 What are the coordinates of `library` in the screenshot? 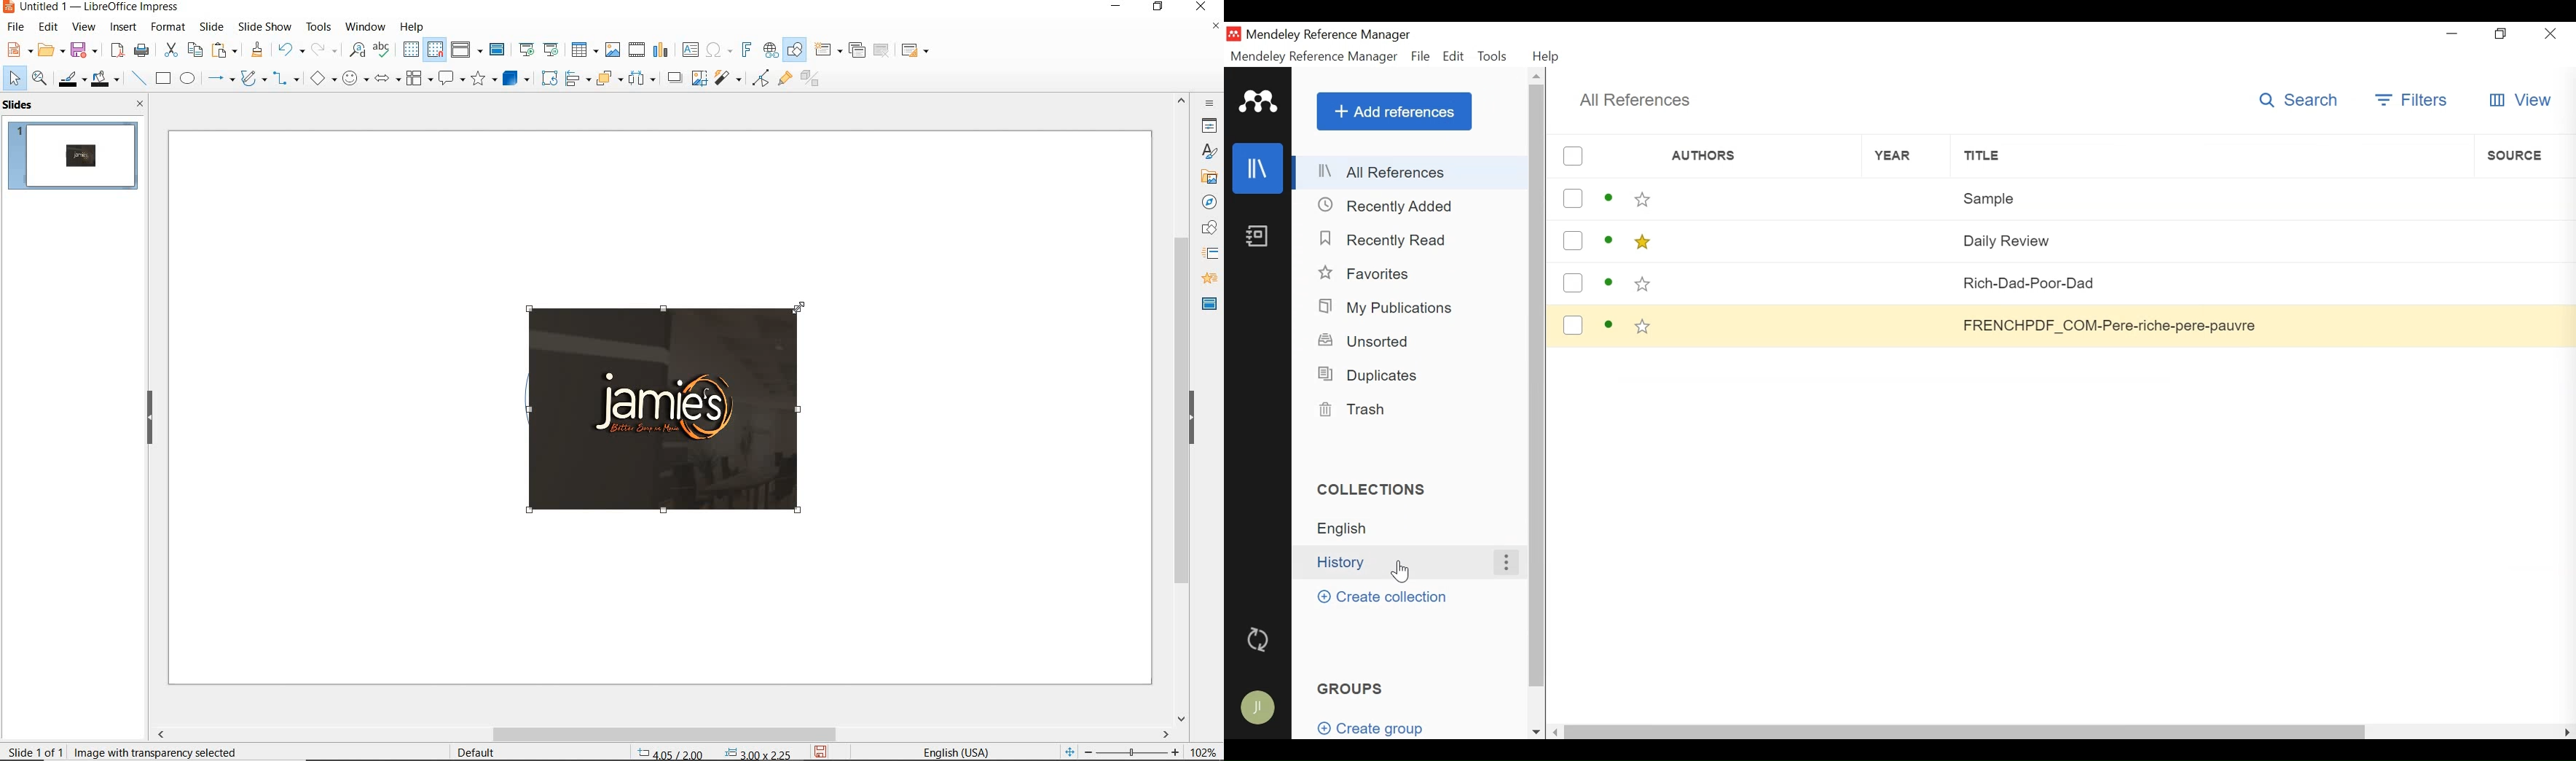 It's located at (1258, 169).